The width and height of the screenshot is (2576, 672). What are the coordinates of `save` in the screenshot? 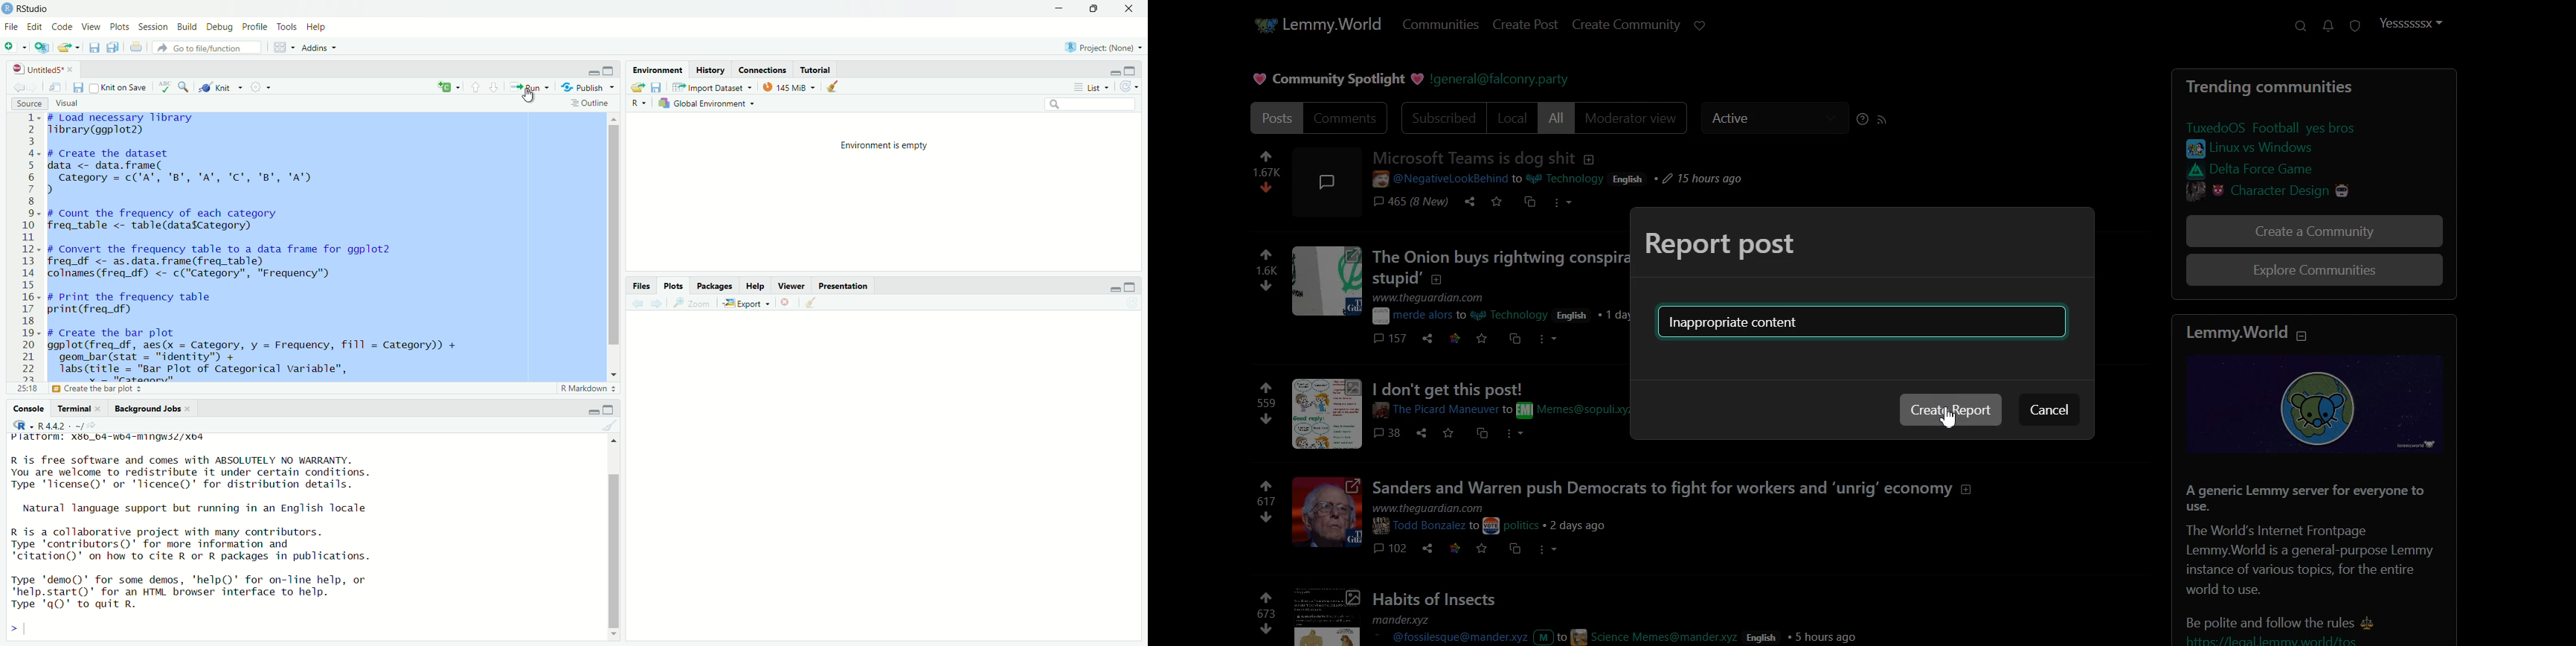 It's located at (80, 88).